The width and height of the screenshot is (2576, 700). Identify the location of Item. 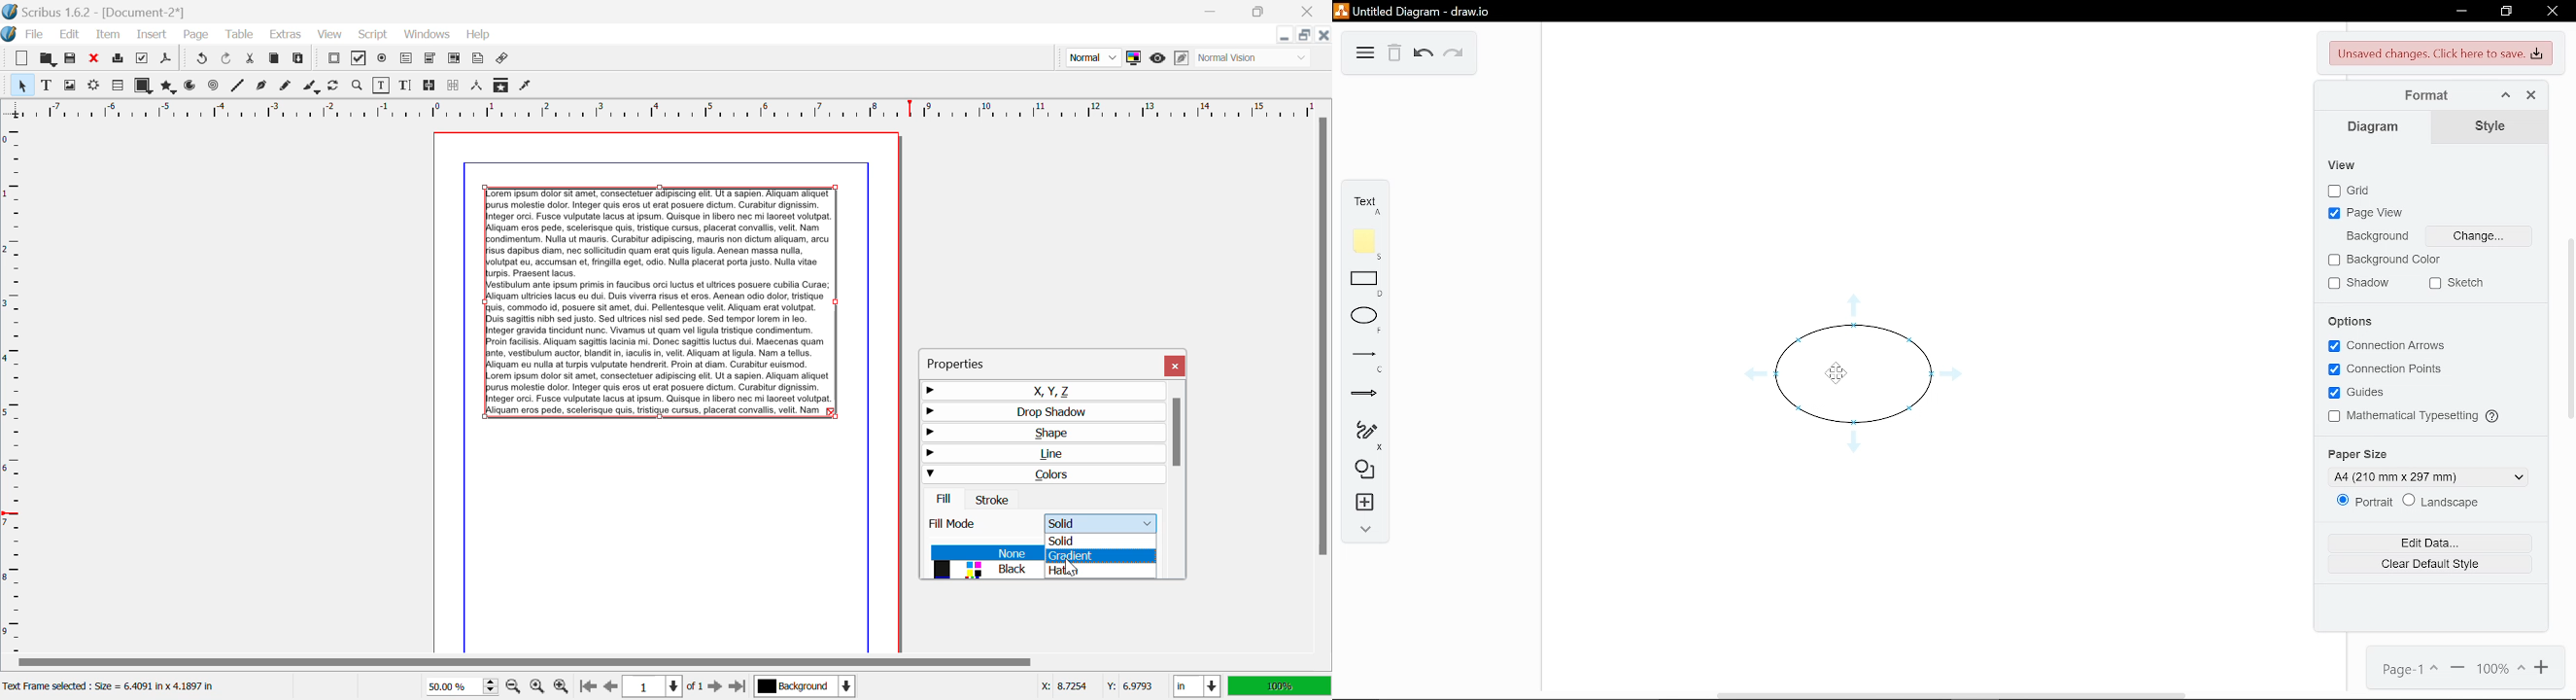
(109, 35).